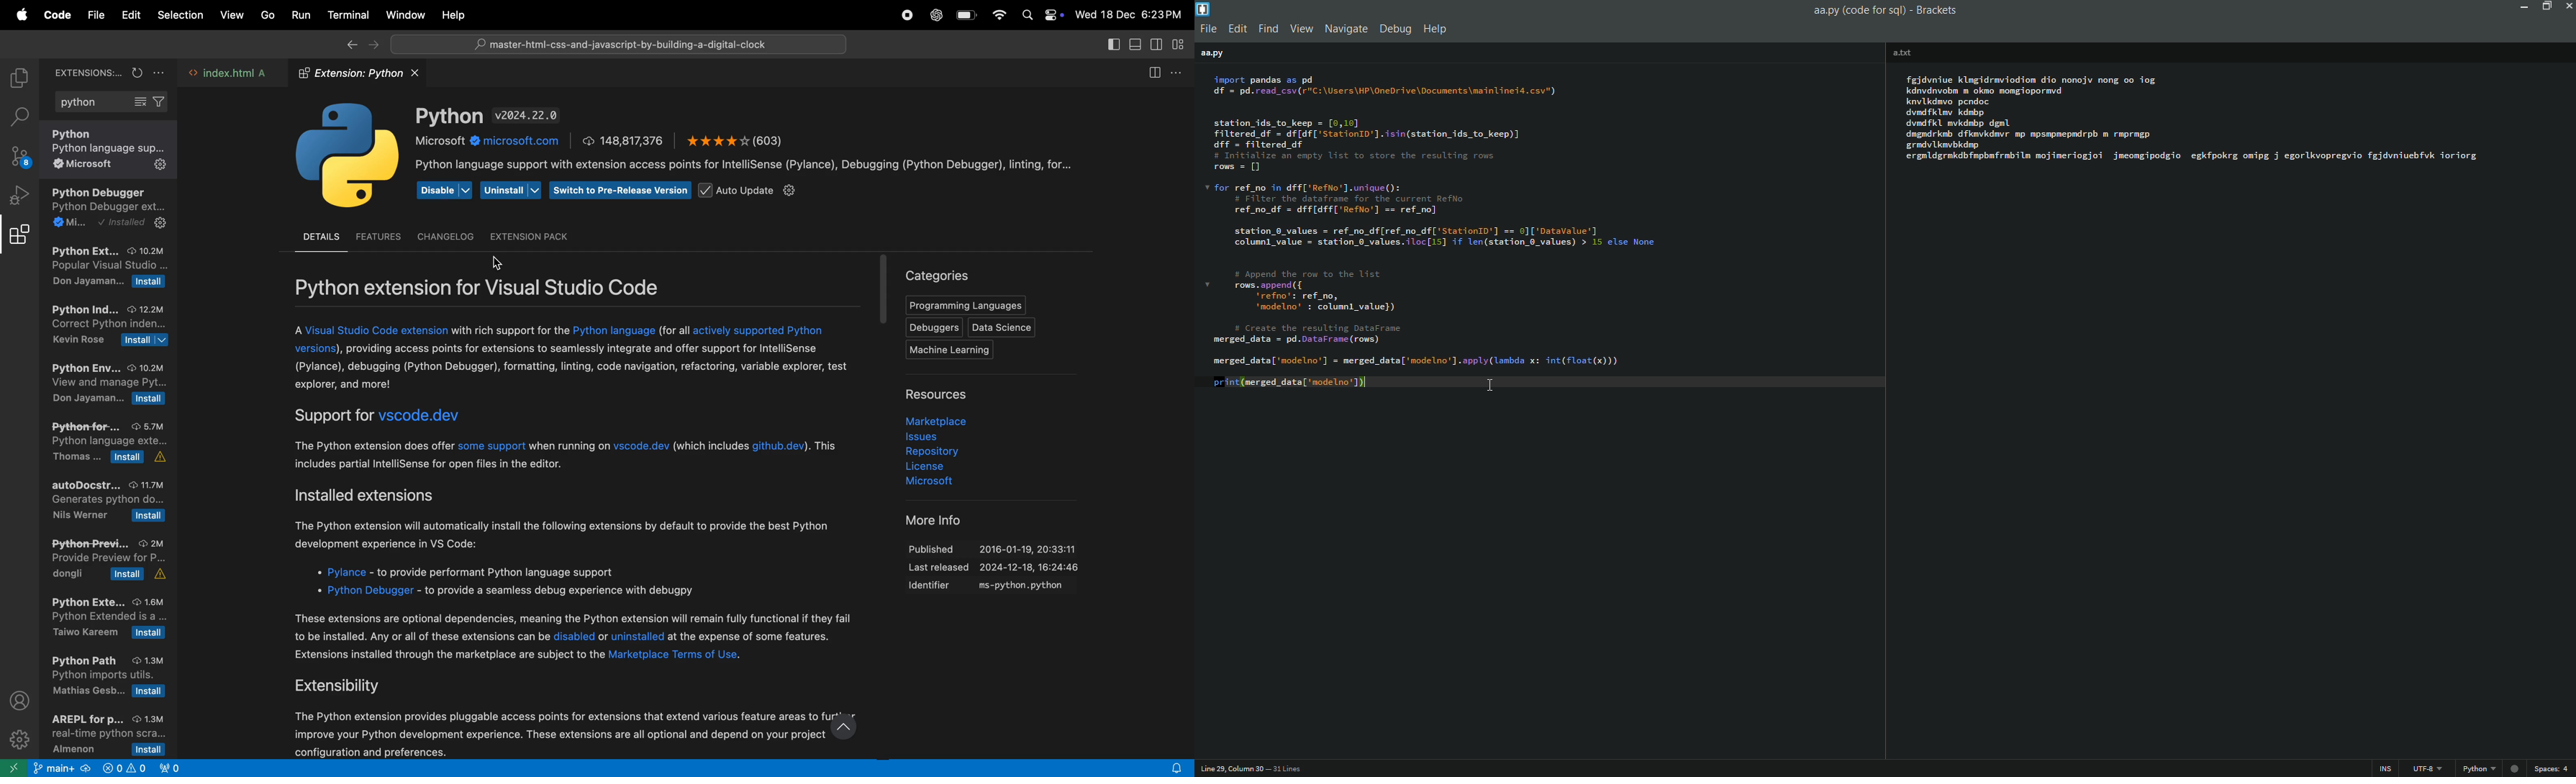 The image size is (2576, 784). I want to click on view menu, so click(1305, 29).